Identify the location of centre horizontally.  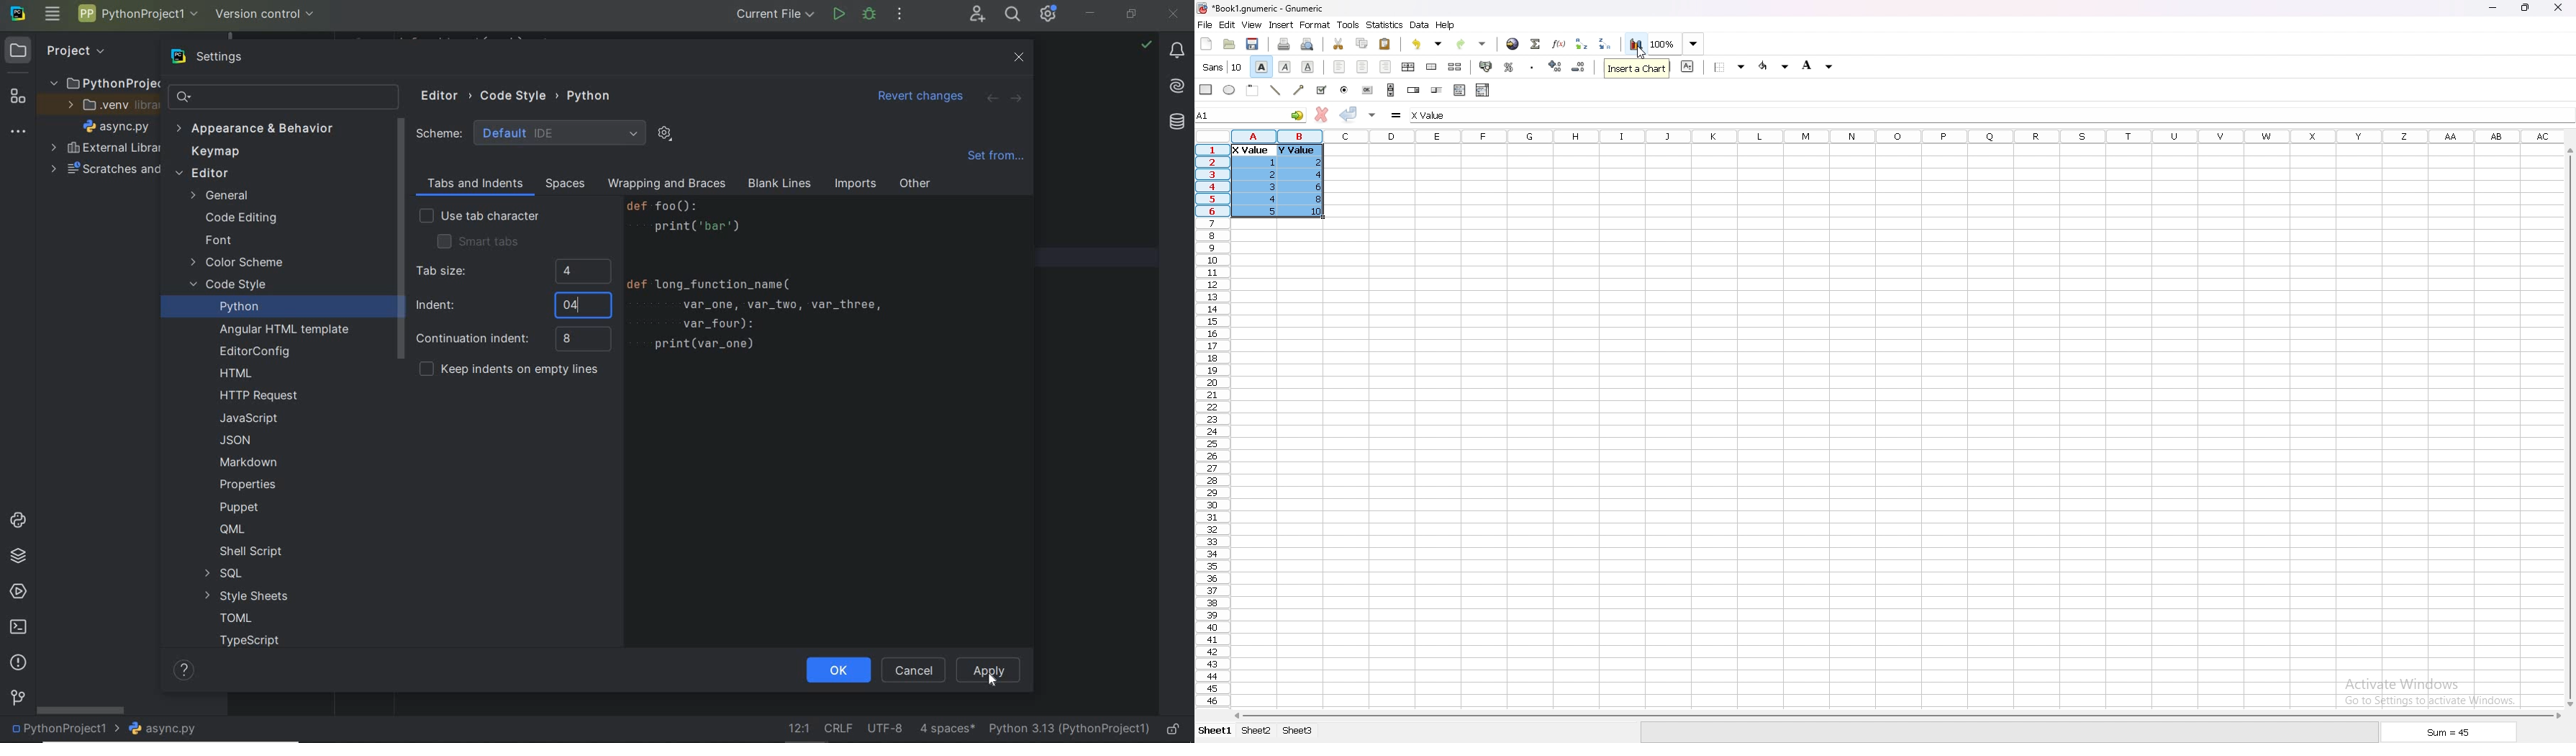
(1409, 66).